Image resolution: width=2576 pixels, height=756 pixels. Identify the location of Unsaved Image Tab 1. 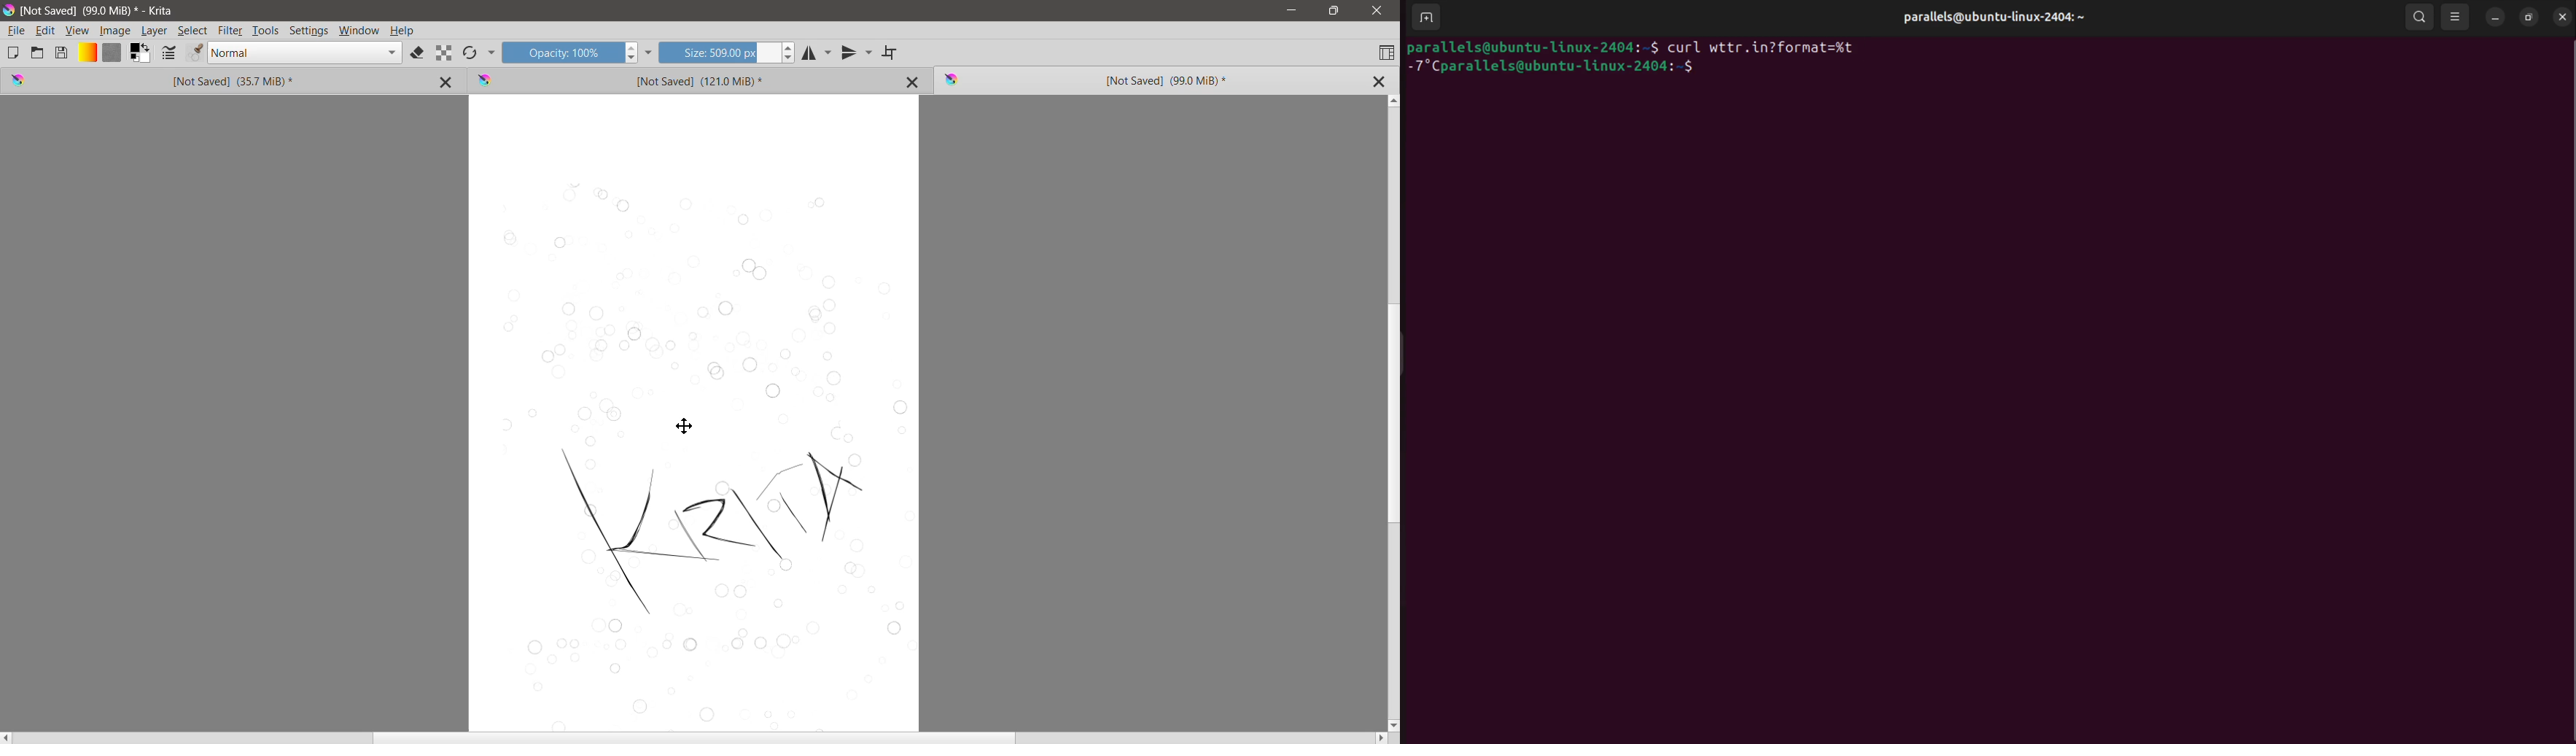
(186, 80).